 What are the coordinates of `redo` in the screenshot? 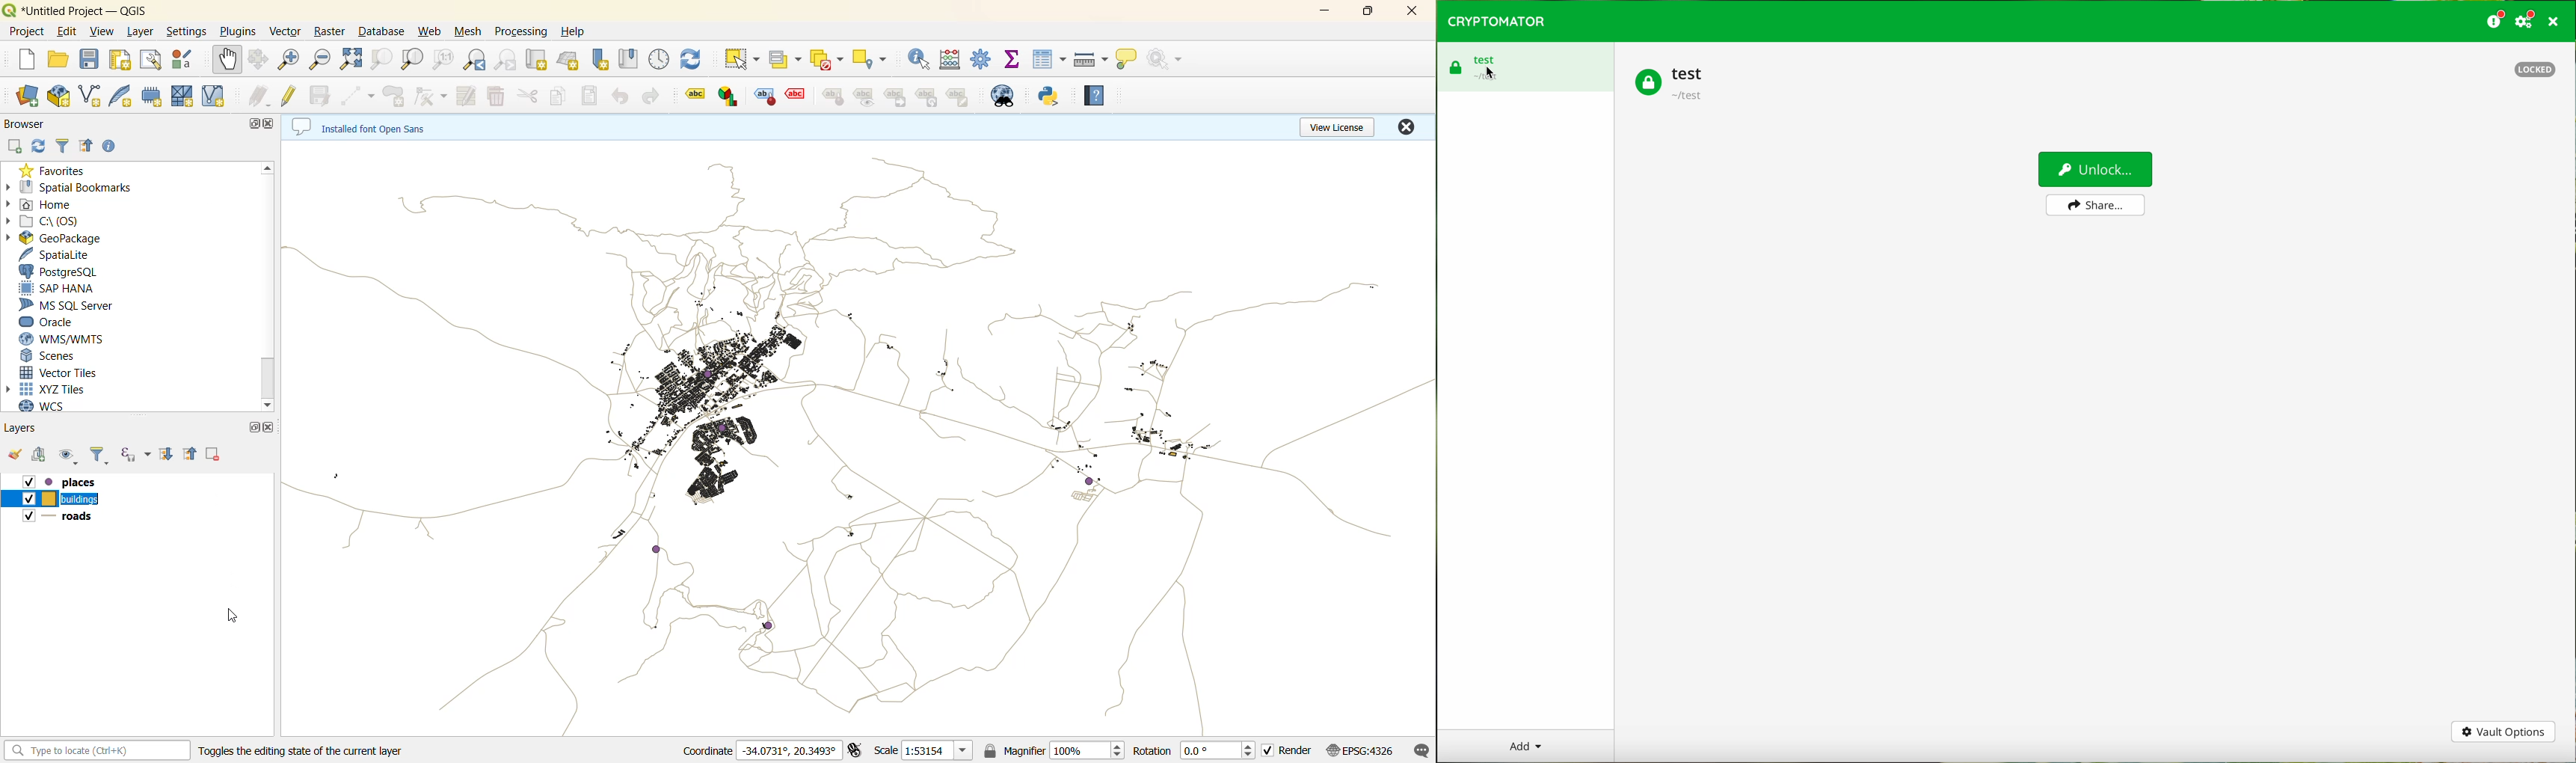 It's located at (647, 96).